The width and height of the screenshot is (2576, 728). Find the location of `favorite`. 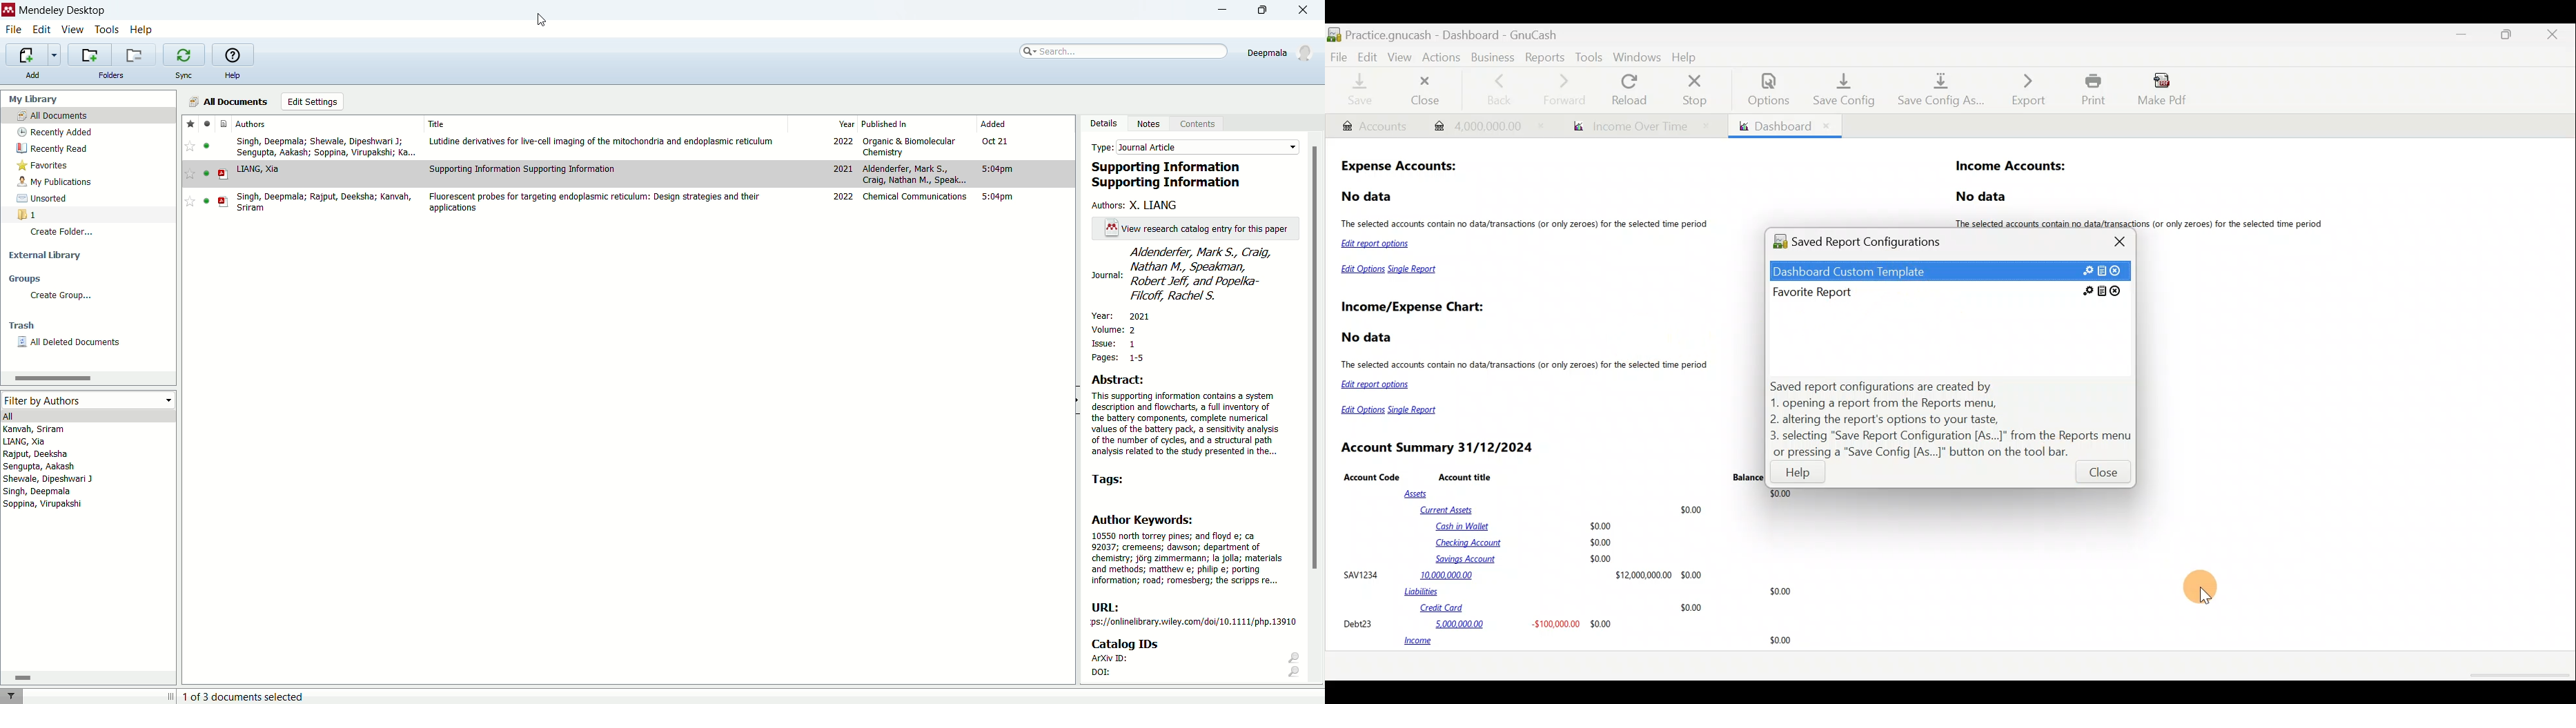

favorite is located at coordinates (190, 173).